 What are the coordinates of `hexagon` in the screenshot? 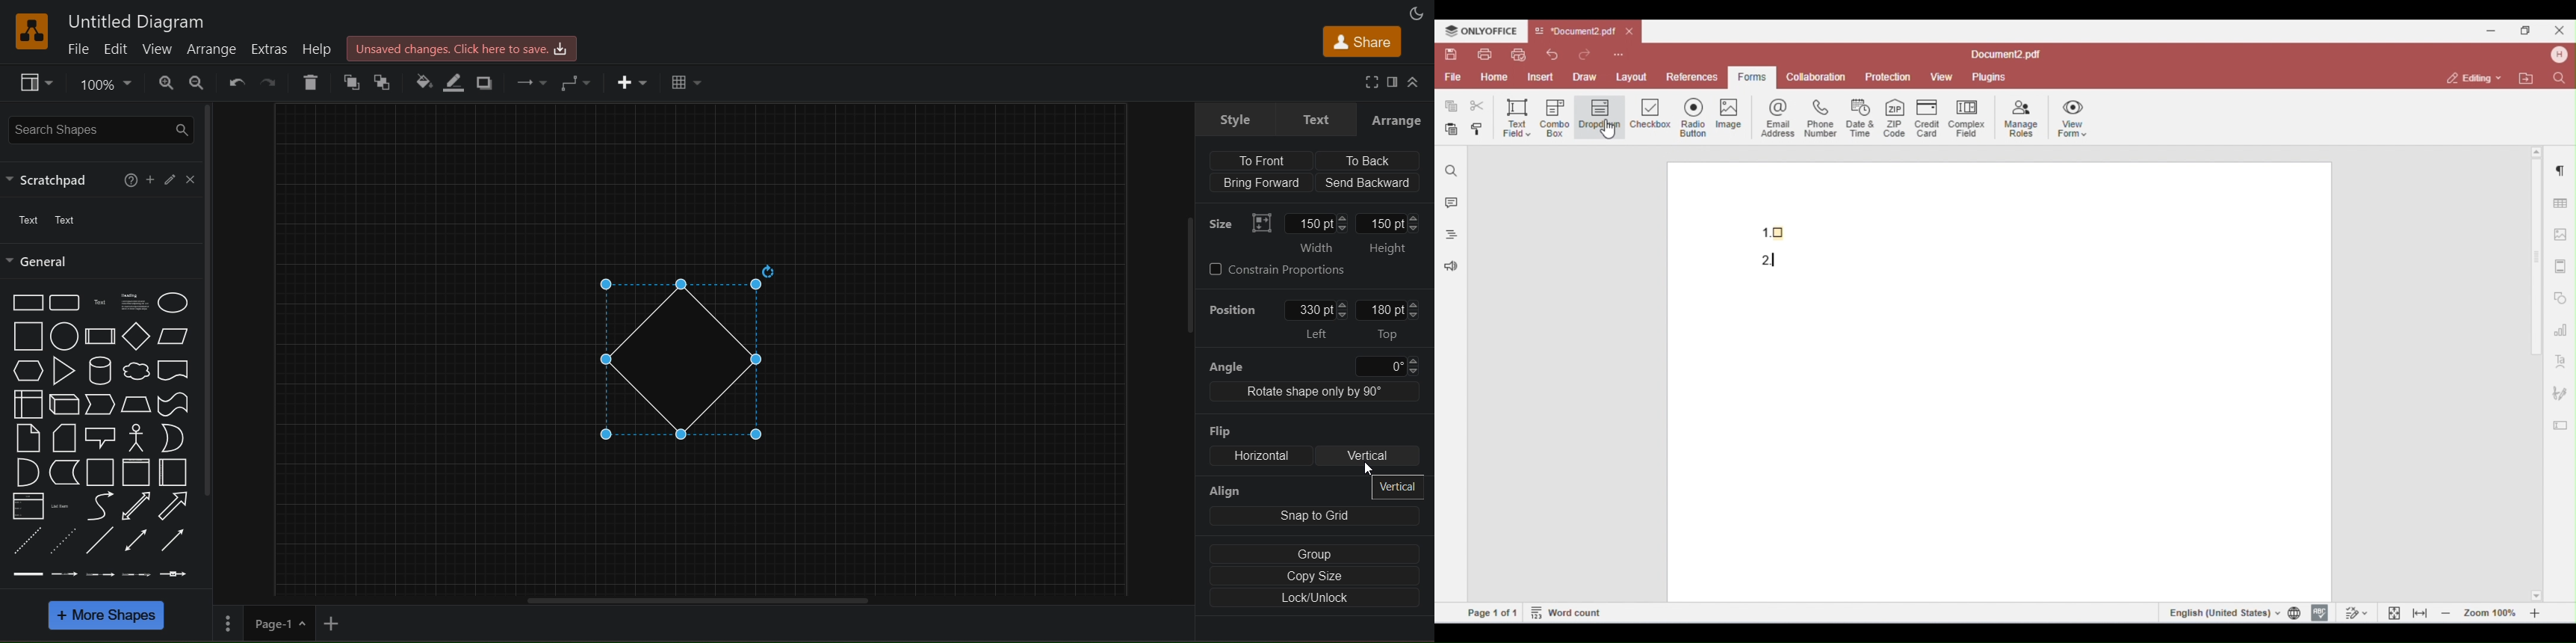 It's located at (25, 370).